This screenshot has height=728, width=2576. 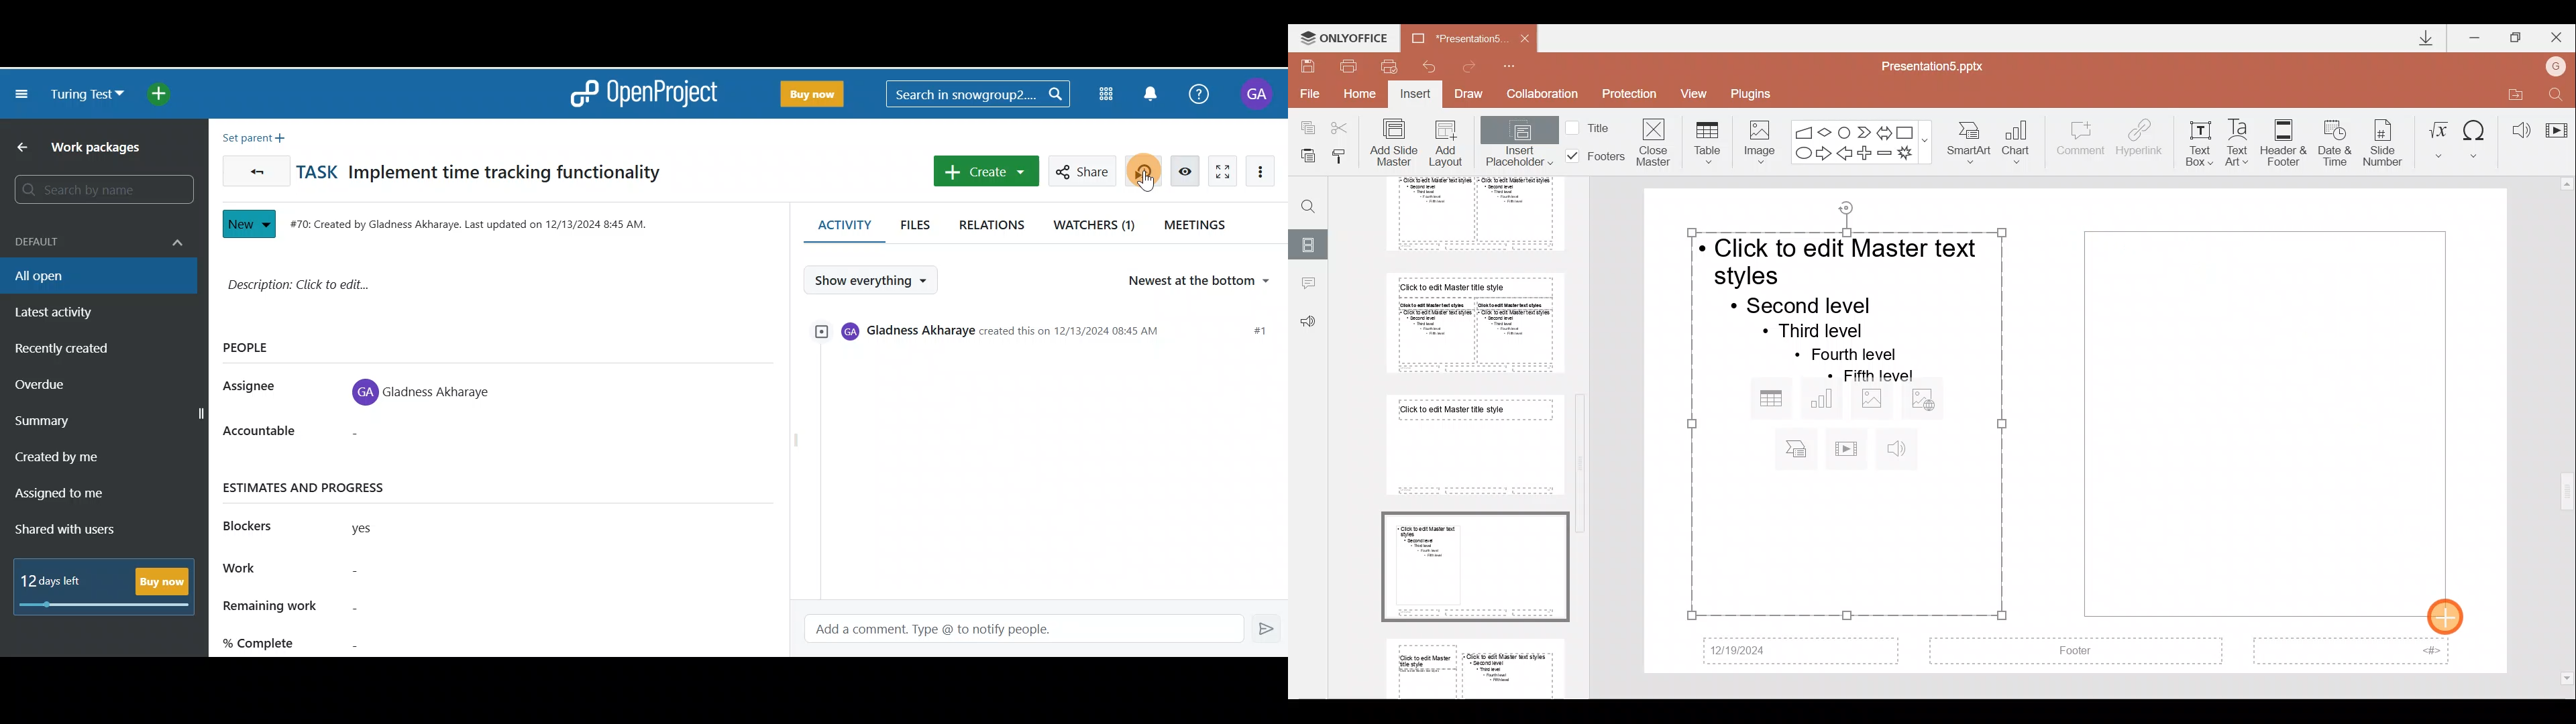 What do you see at coordinates (1474, 66) in the screenshot?
I see `Redo` at bounding box center [1474, 66].